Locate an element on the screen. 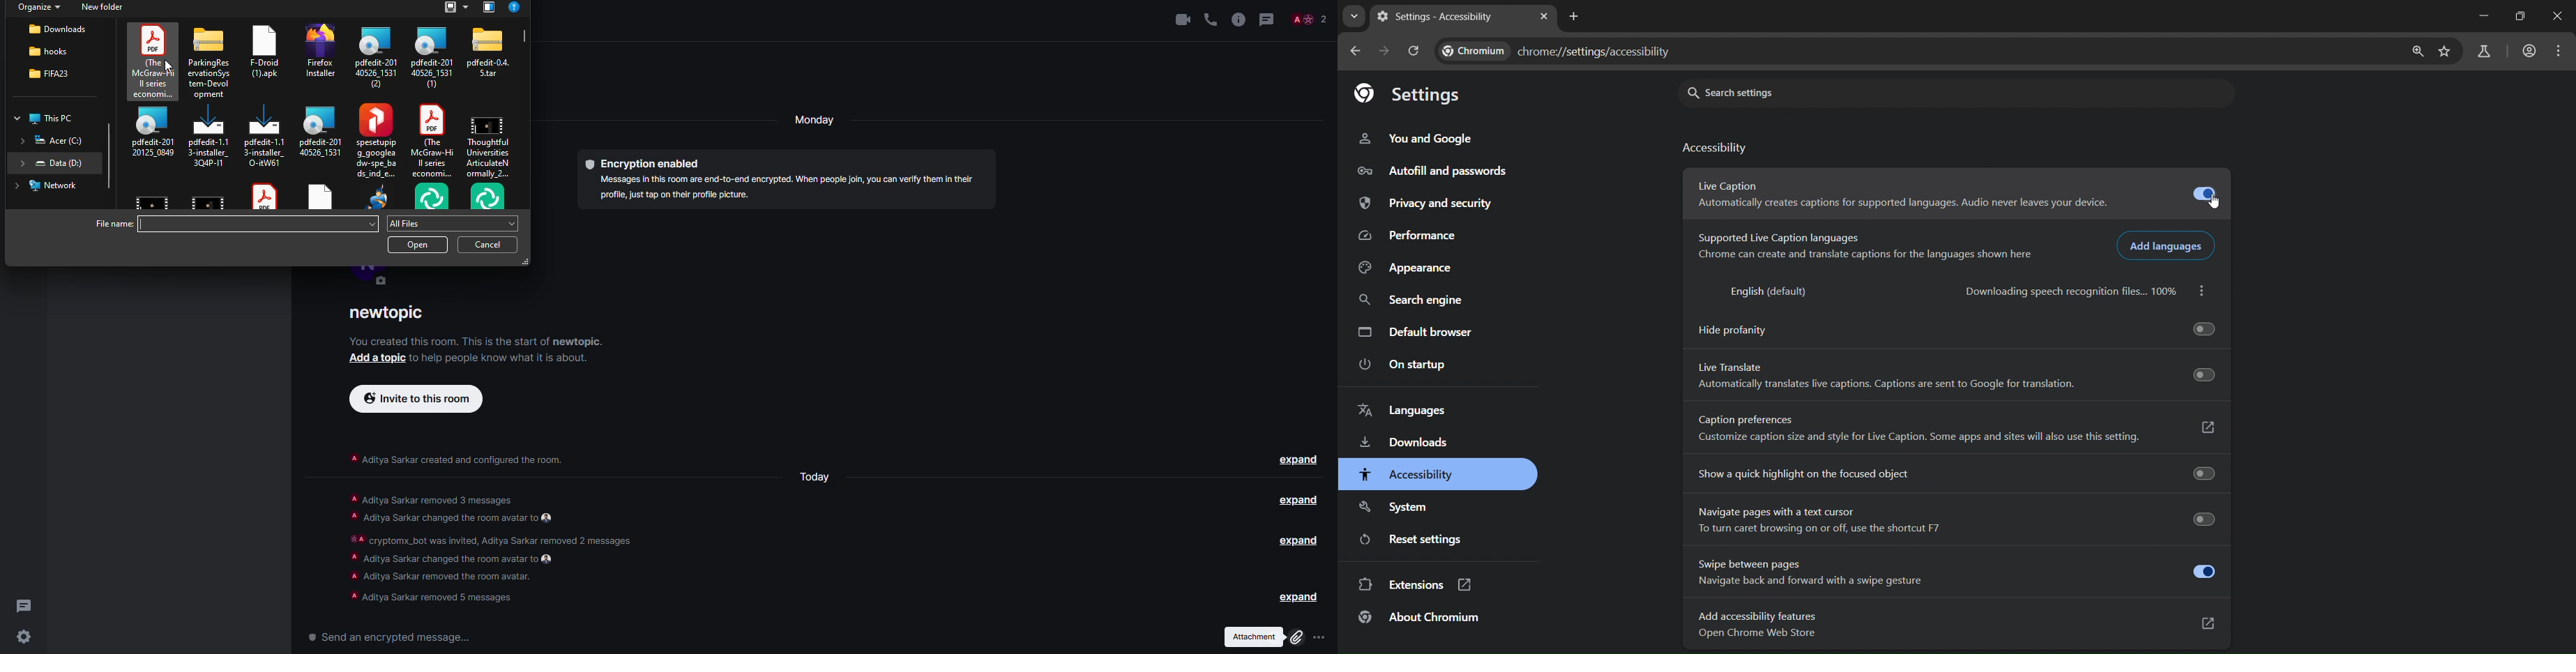 The image size is (2576, 672). voice call is located at coordinates (1211, 19).